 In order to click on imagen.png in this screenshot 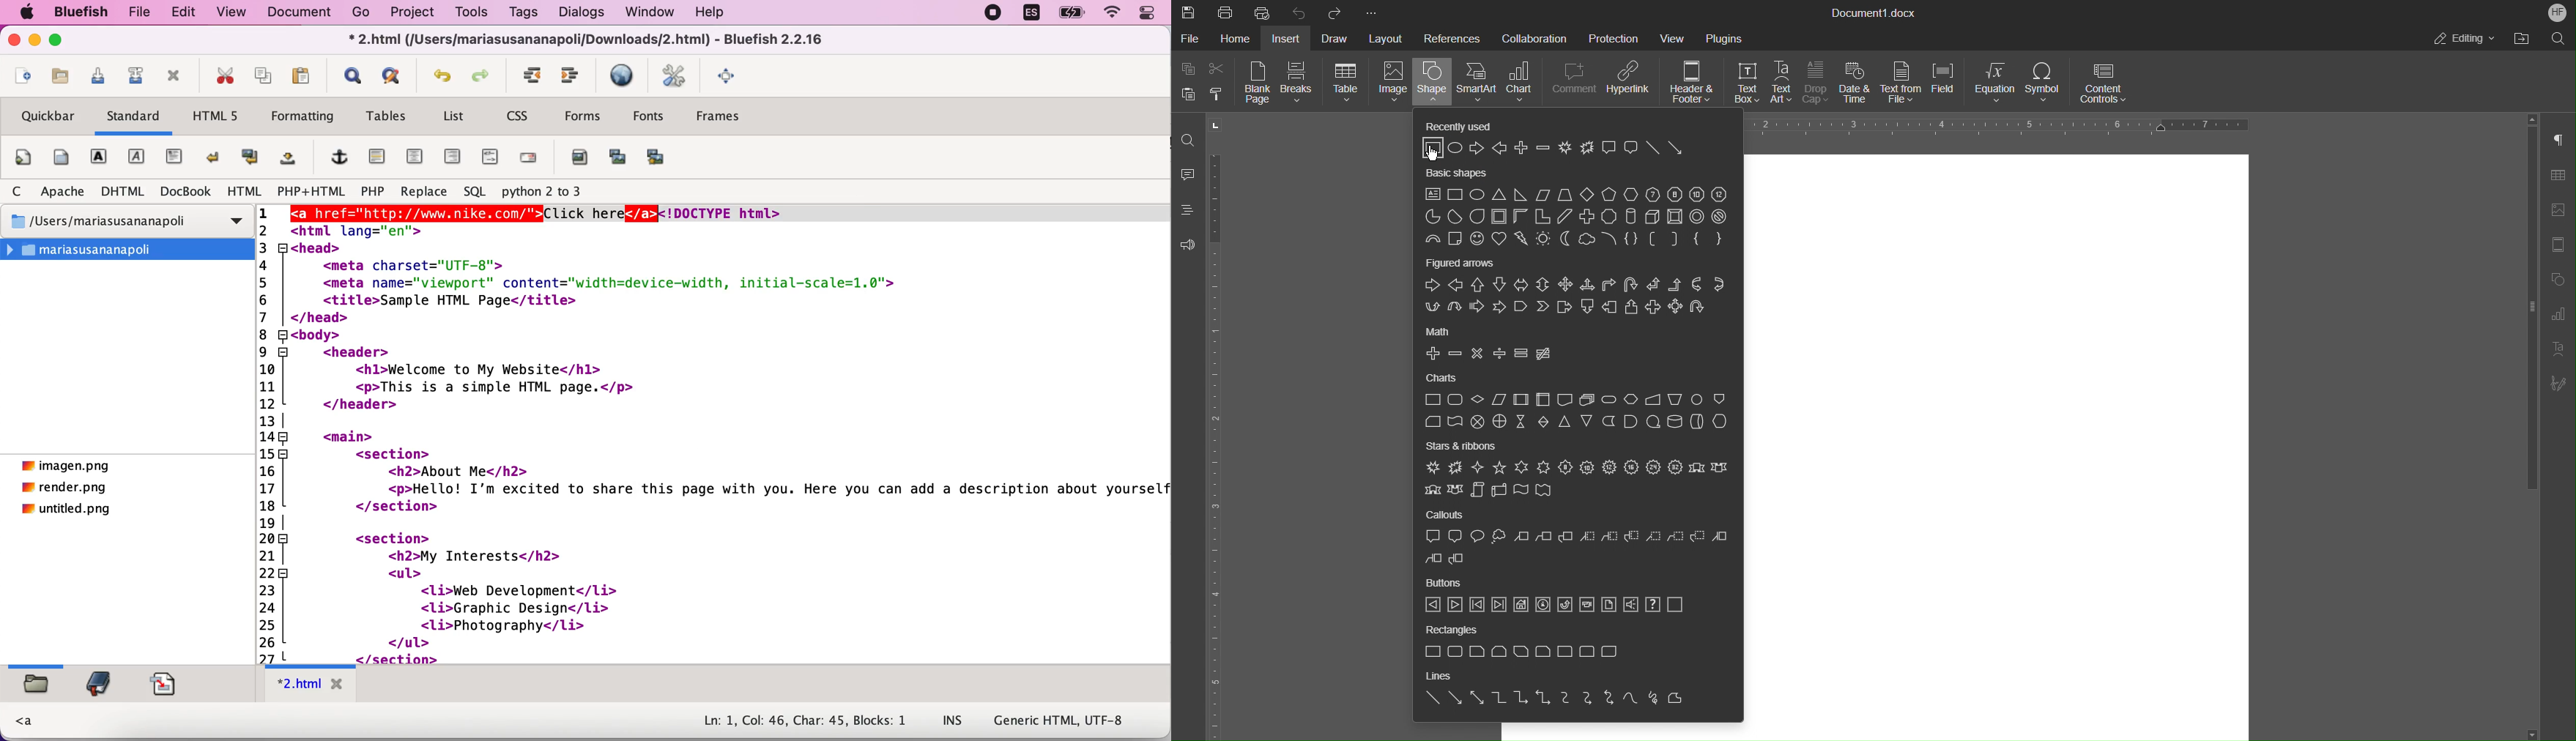, I will do `click(66, 466)`.